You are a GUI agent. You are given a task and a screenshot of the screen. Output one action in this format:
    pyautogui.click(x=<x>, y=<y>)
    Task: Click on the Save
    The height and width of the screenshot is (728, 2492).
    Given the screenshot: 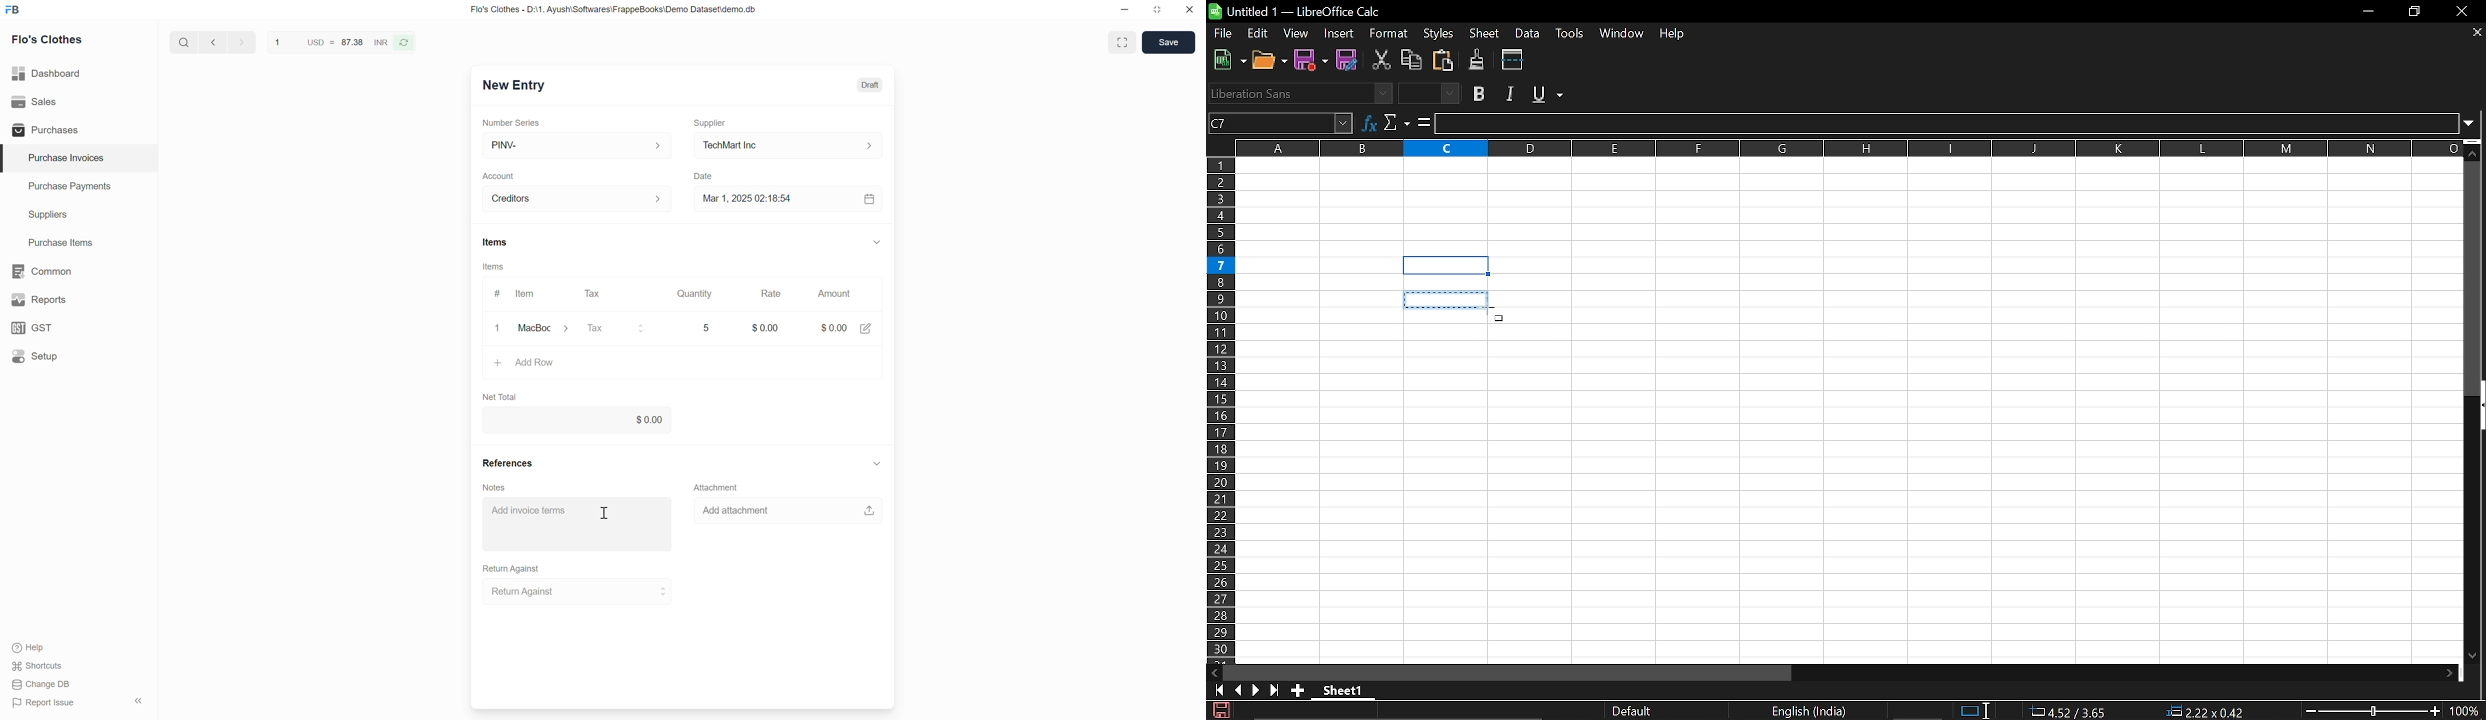 What is the action you would take?
    pyautogui.click(x=1169, y=42)
    